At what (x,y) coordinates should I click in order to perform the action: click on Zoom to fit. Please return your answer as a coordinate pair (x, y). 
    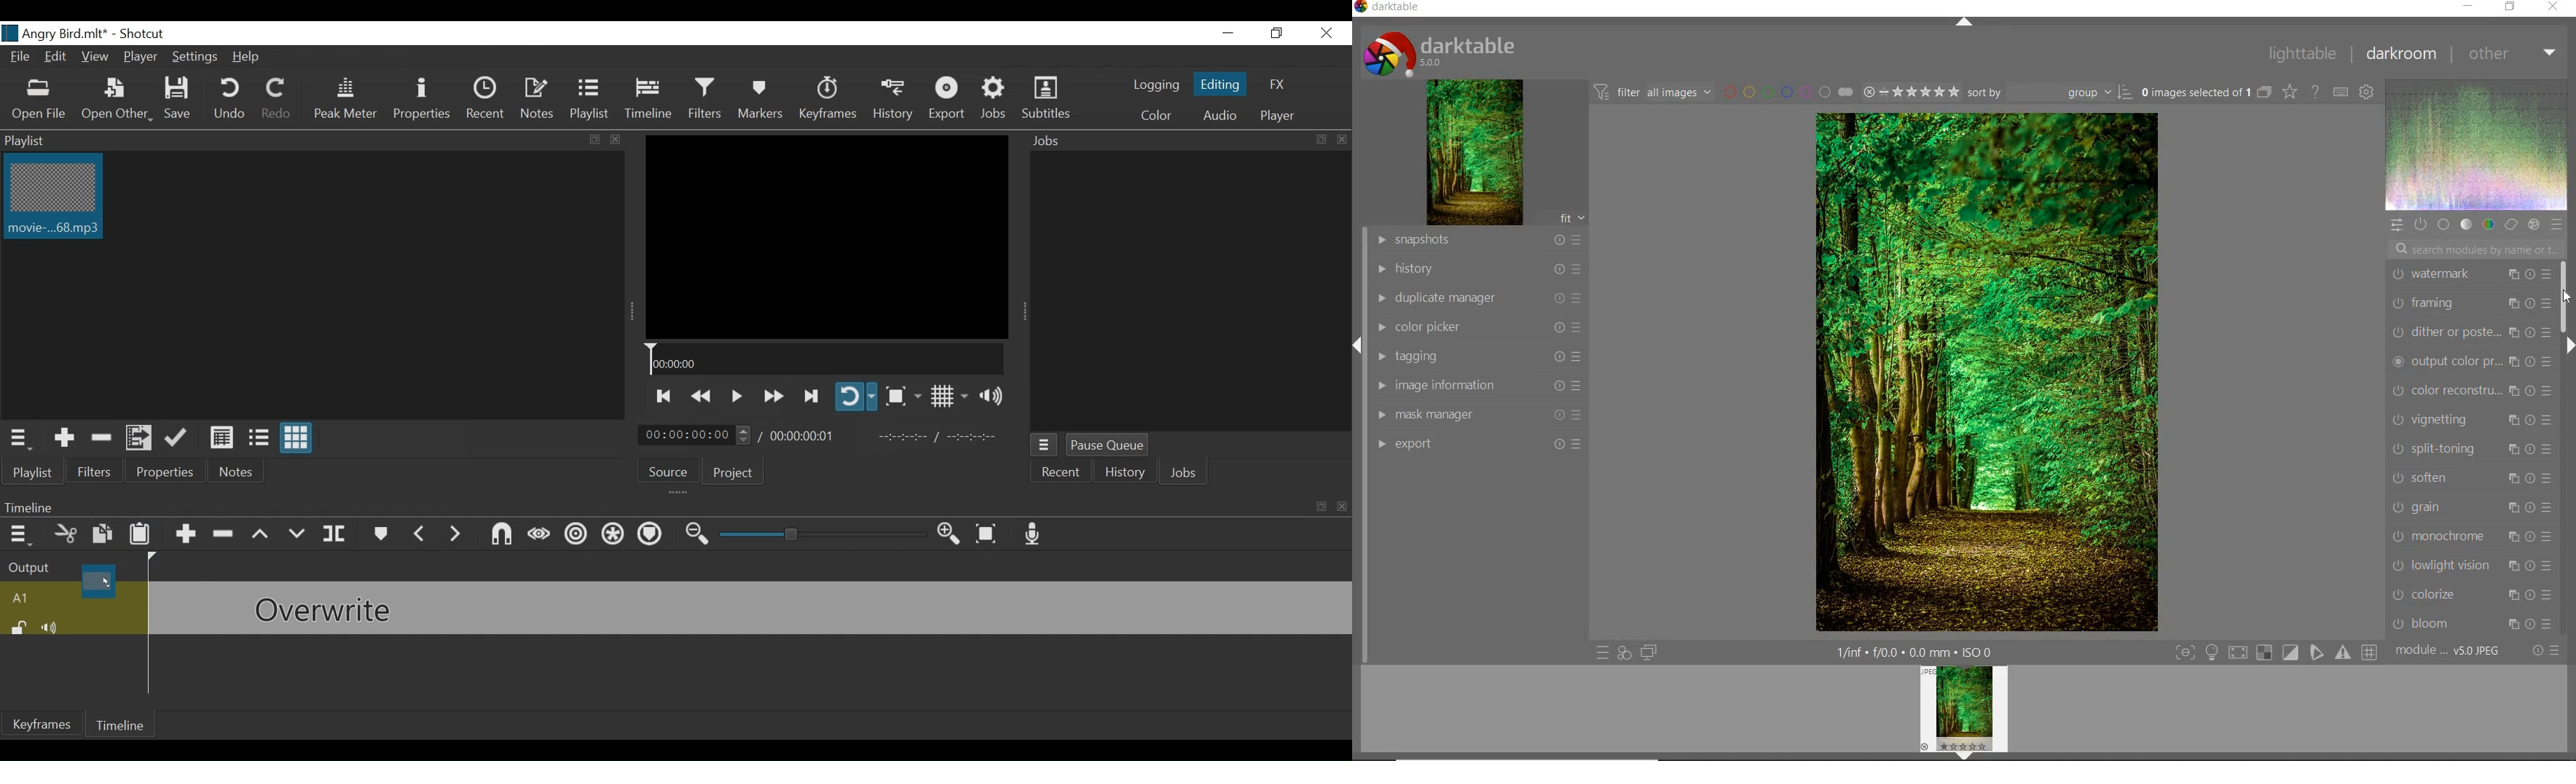
    Looking at the image, I should click on (988, 533).